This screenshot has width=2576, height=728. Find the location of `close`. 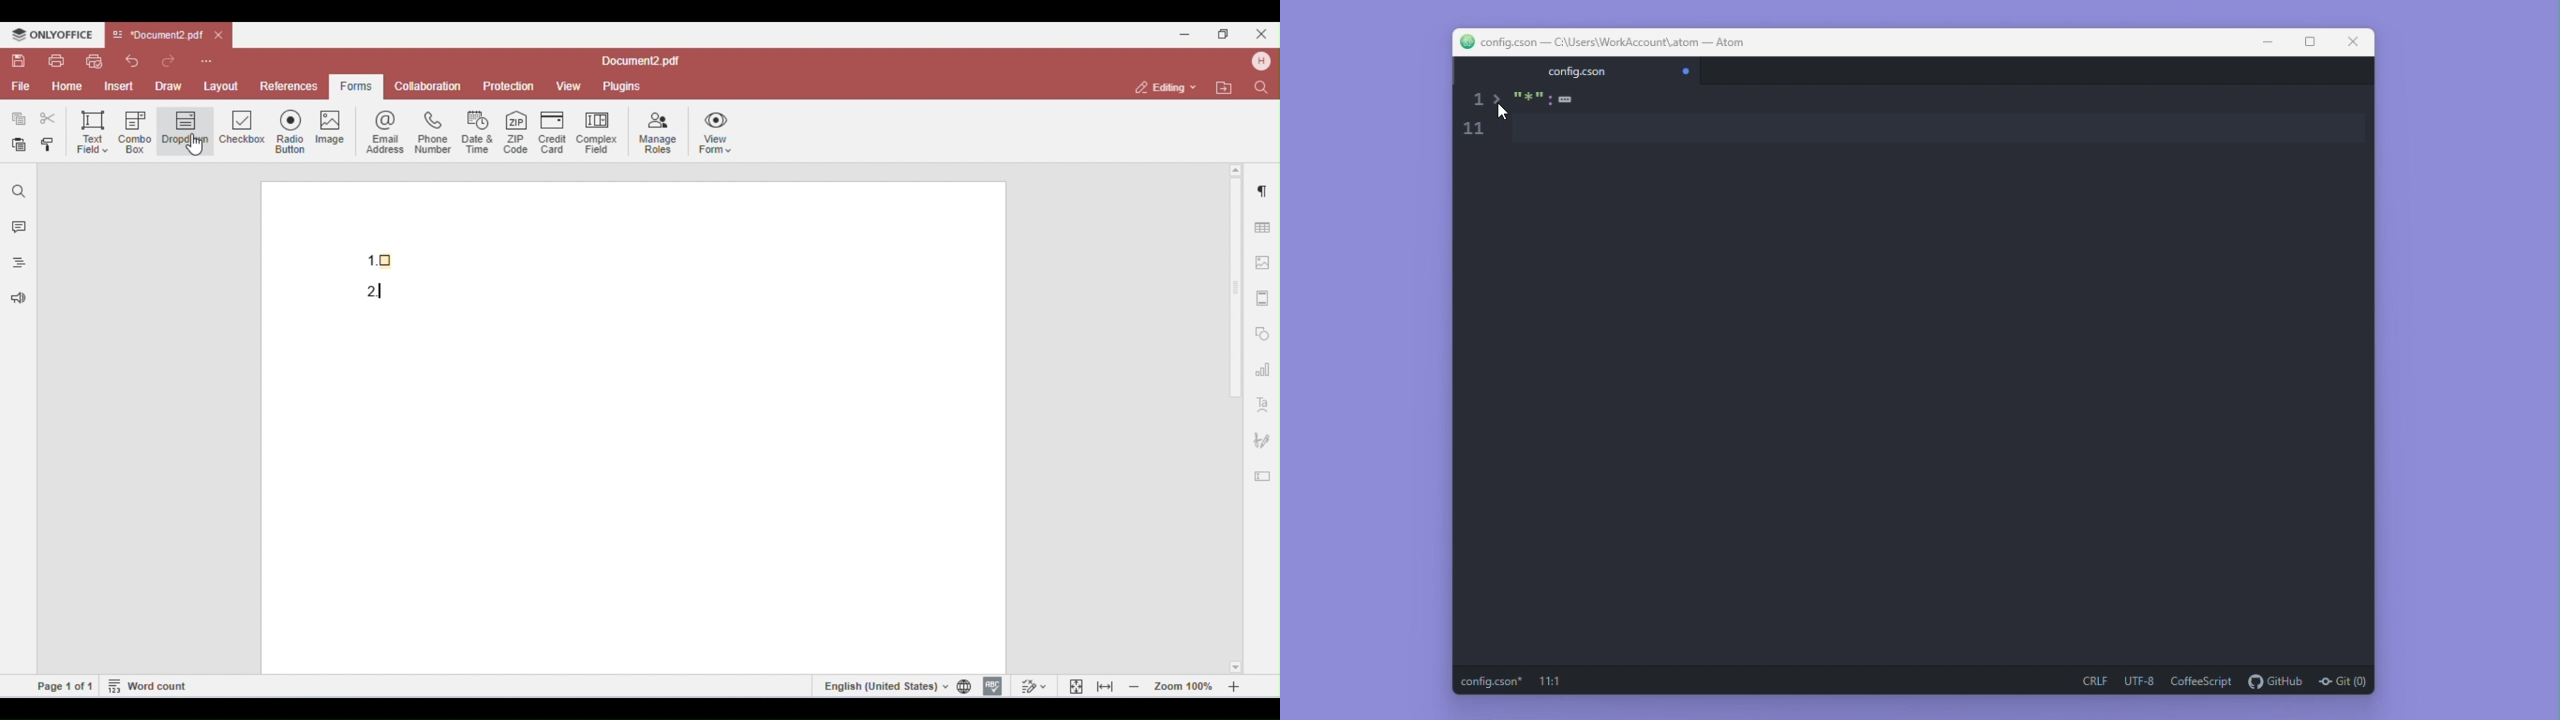

close is located at coordinates (2354, 43).